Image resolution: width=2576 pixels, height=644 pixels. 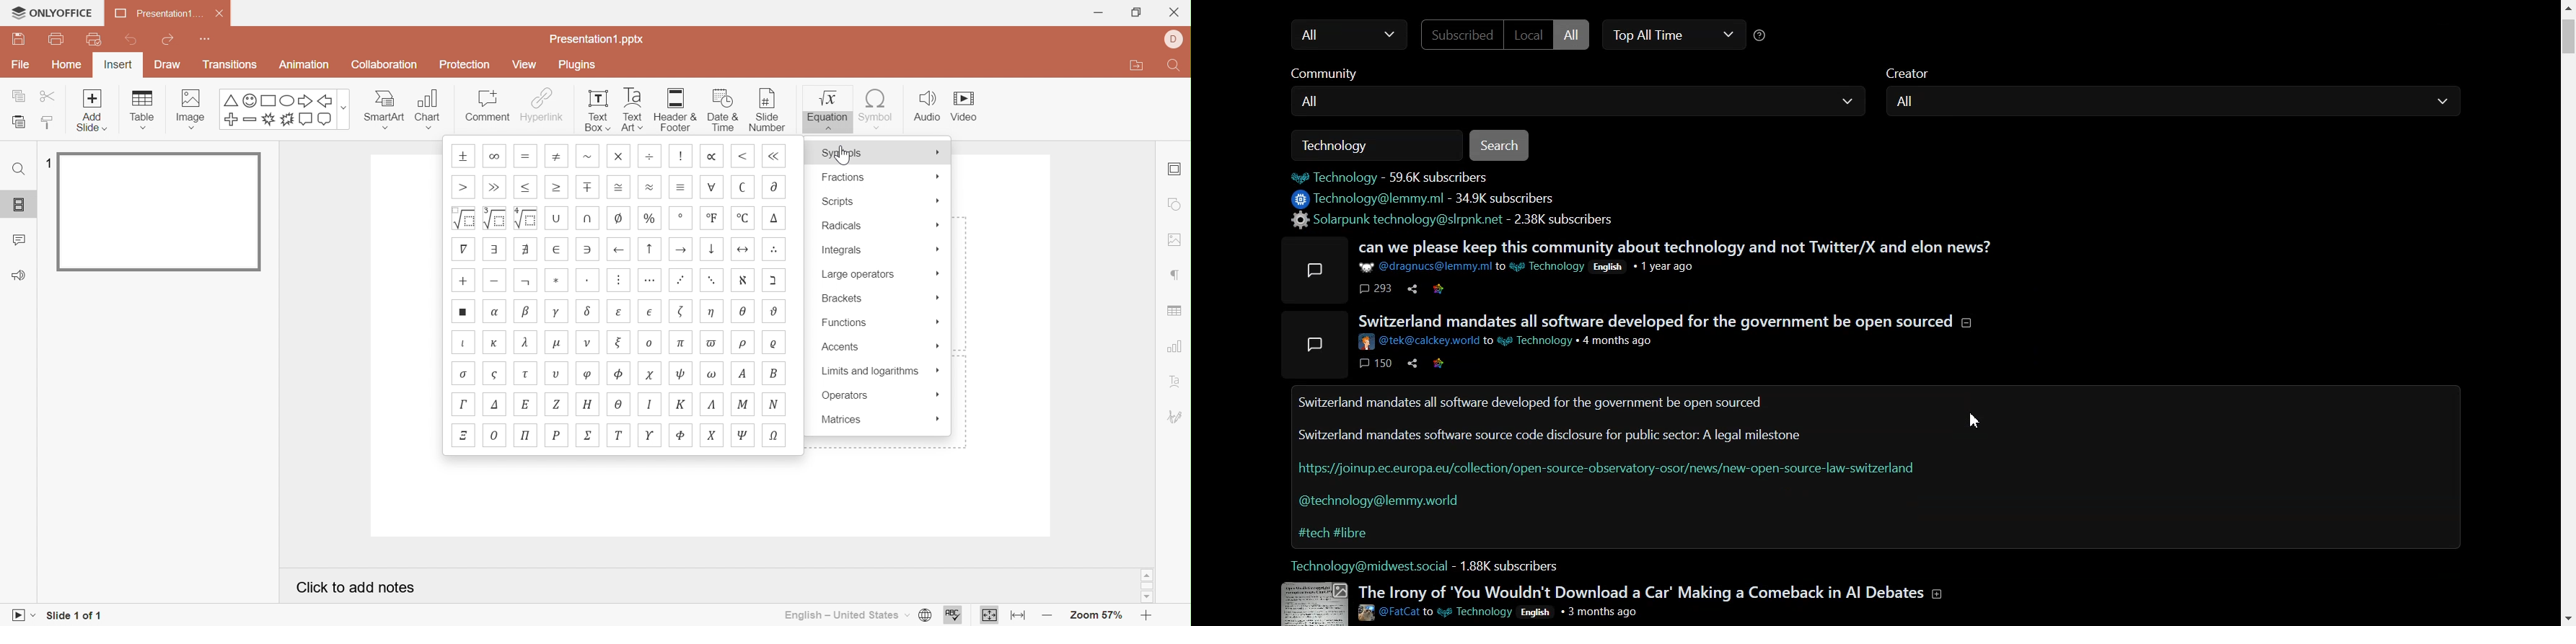 What do you see at coordinates (1552, 435) in the screenshot?
I see `Switzerland mandates software source code disclosure for public sector: A legal milestone` at bounding box center [1552, 435].